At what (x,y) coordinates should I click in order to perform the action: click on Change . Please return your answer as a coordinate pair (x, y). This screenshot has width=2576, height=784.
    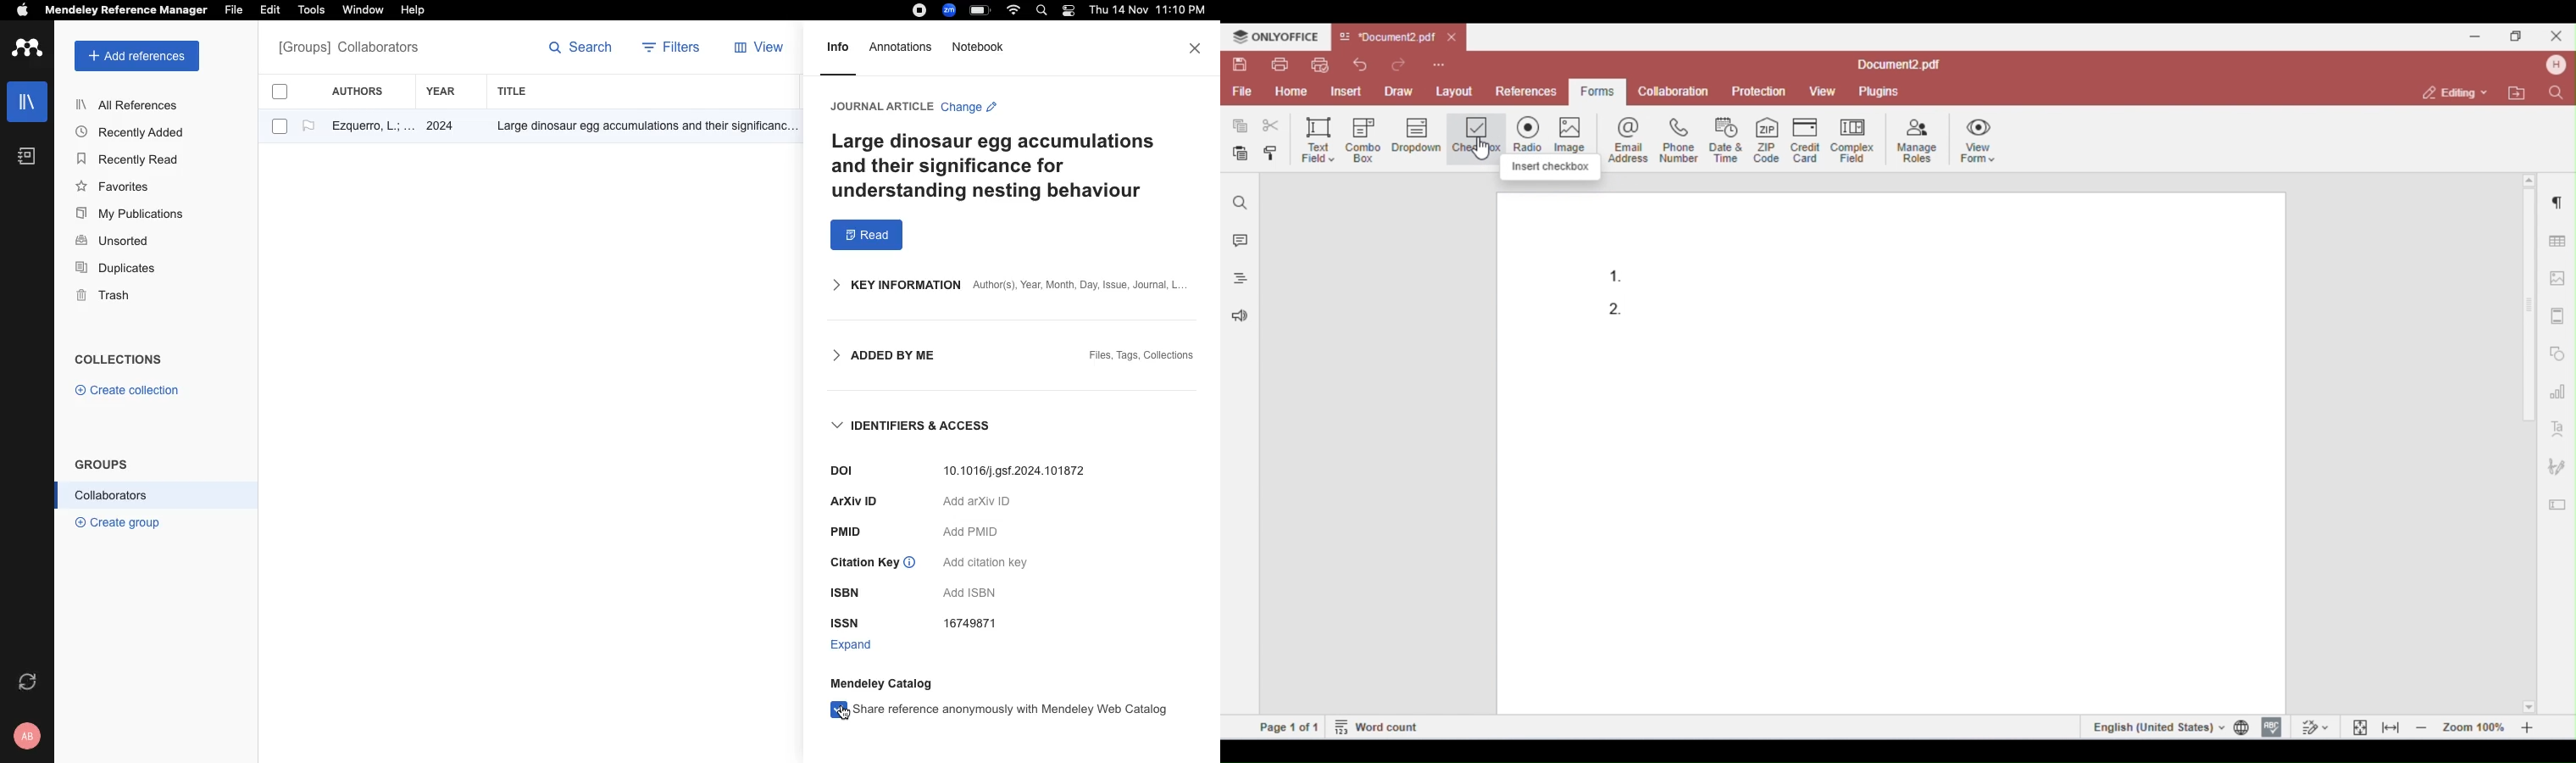
    Looking at the image, I should click on (969, 109).